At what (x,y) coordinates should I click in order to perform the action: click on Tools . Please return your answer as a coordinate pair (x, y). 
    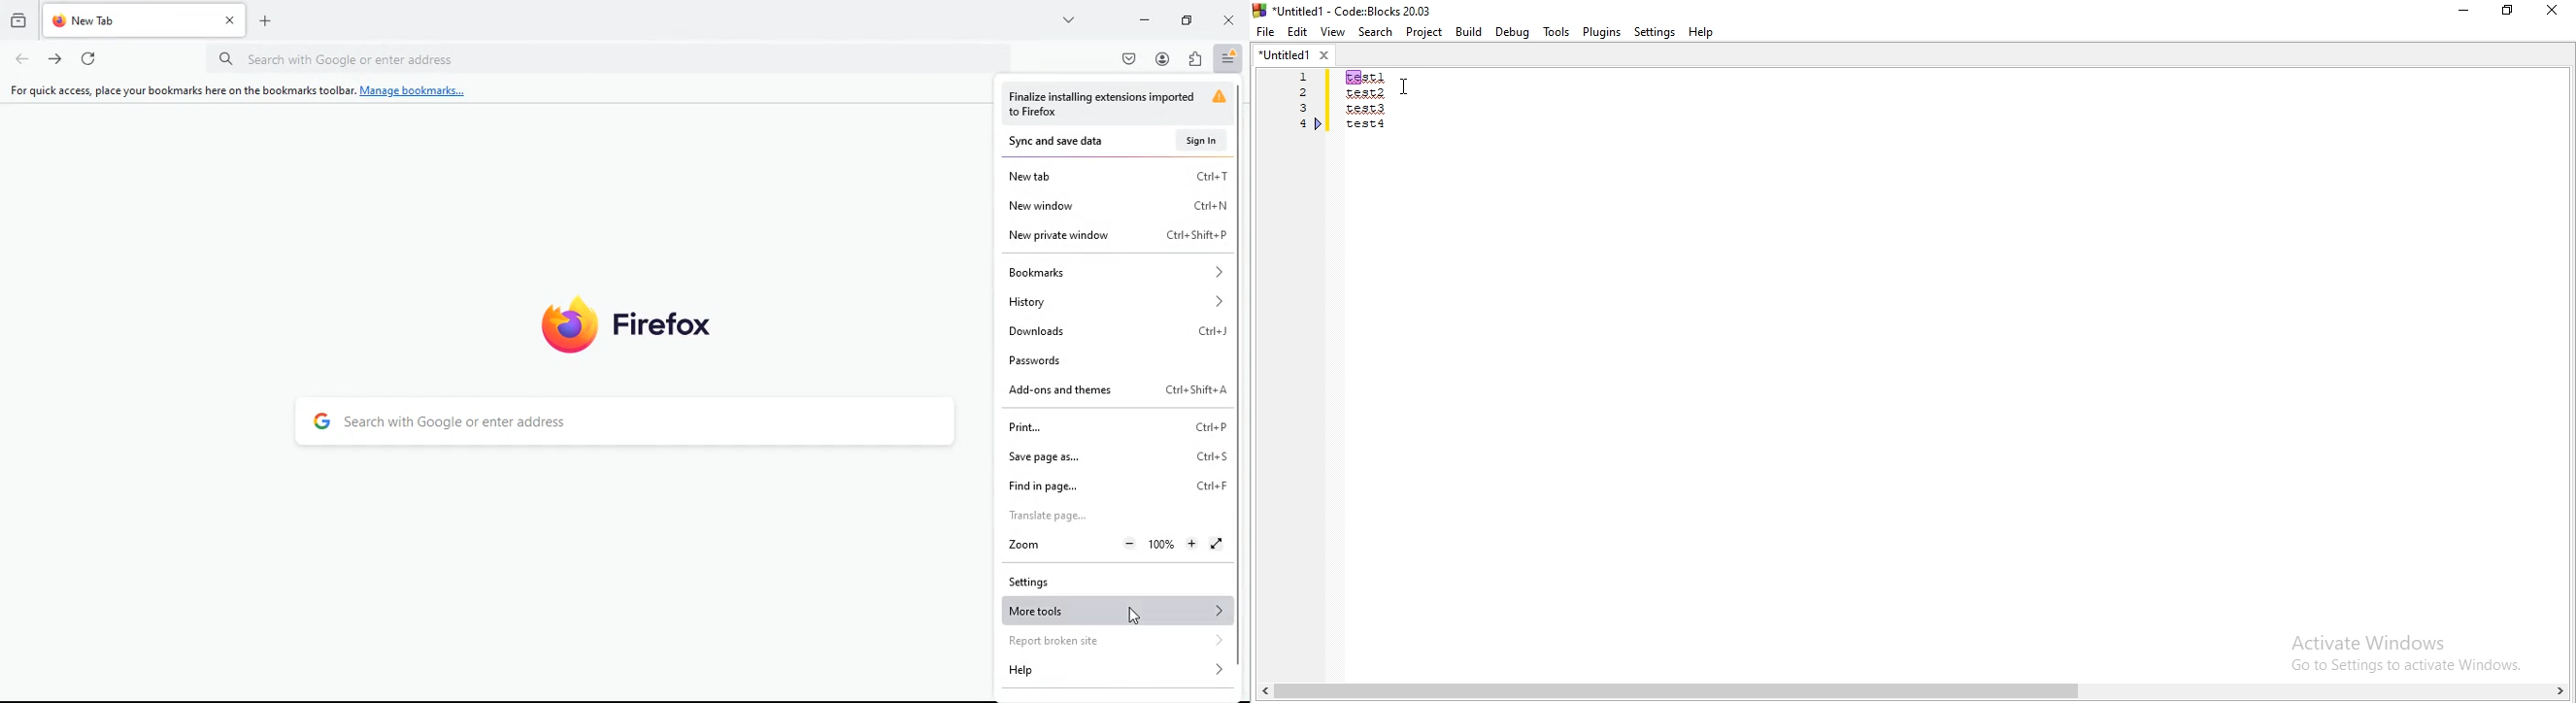
    Looking at the image, I should click on (1556, 32).